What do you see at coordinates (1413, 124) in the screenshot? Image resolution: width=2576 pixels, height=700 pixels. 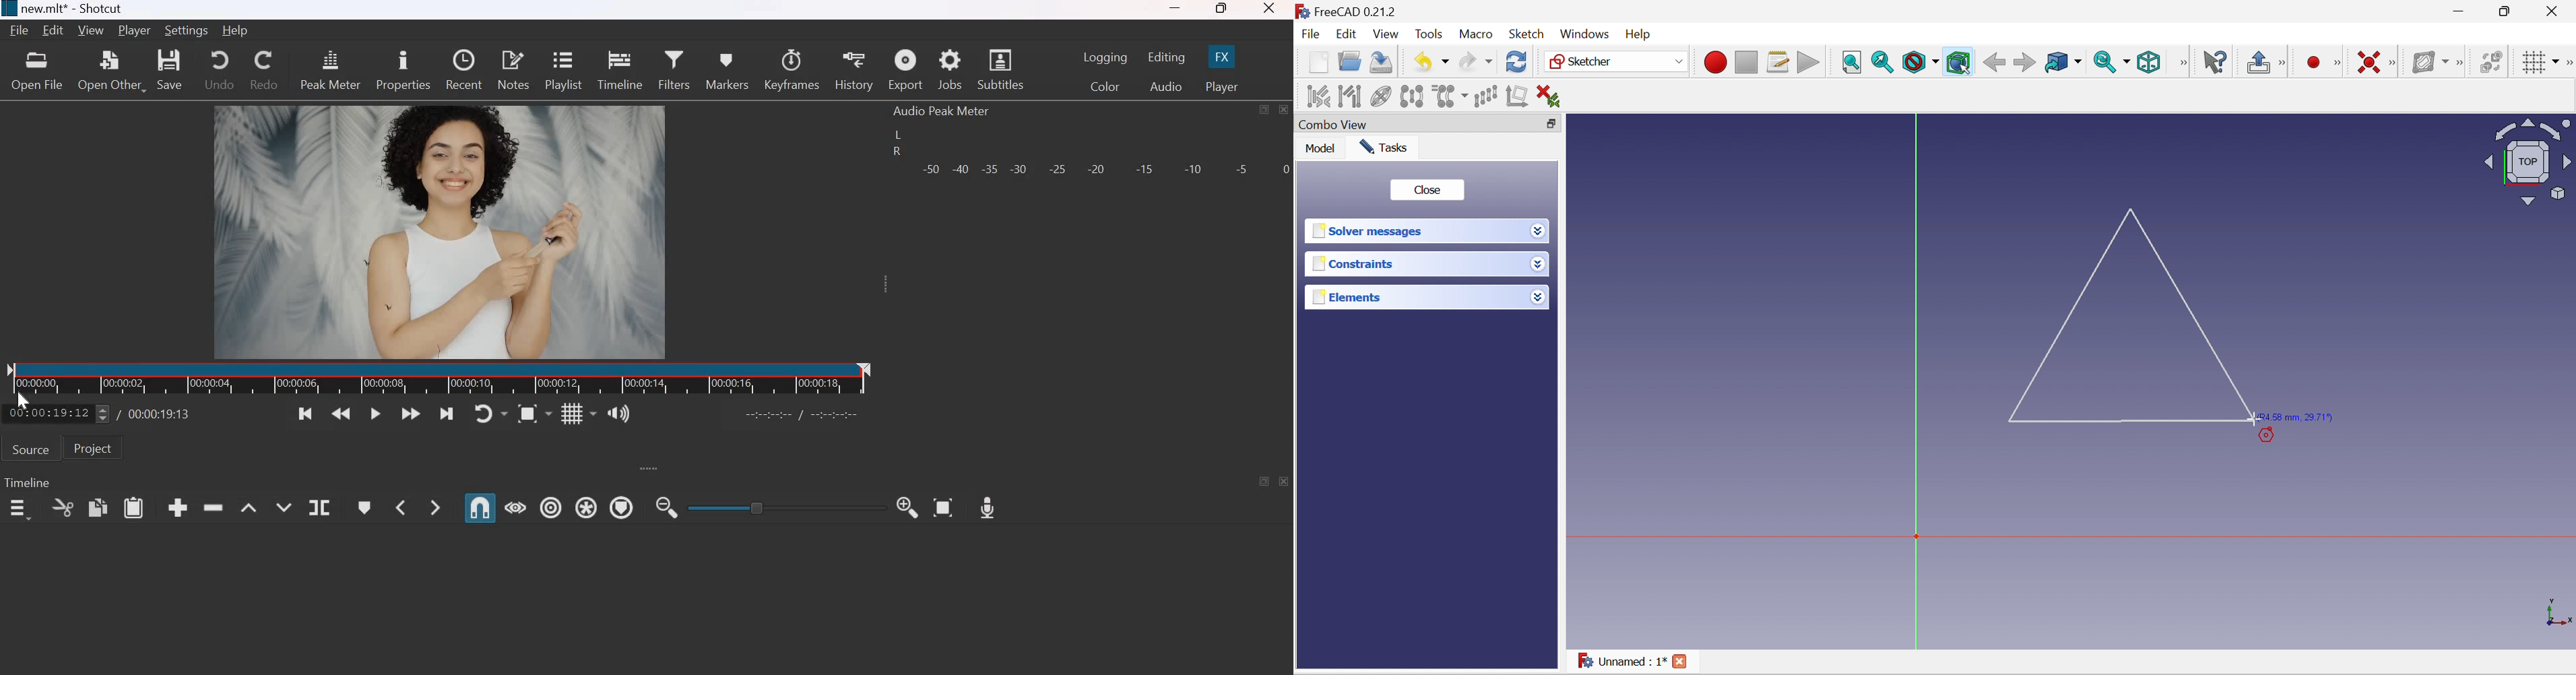 I see `Combo View` at bounding box center [1413, 124].